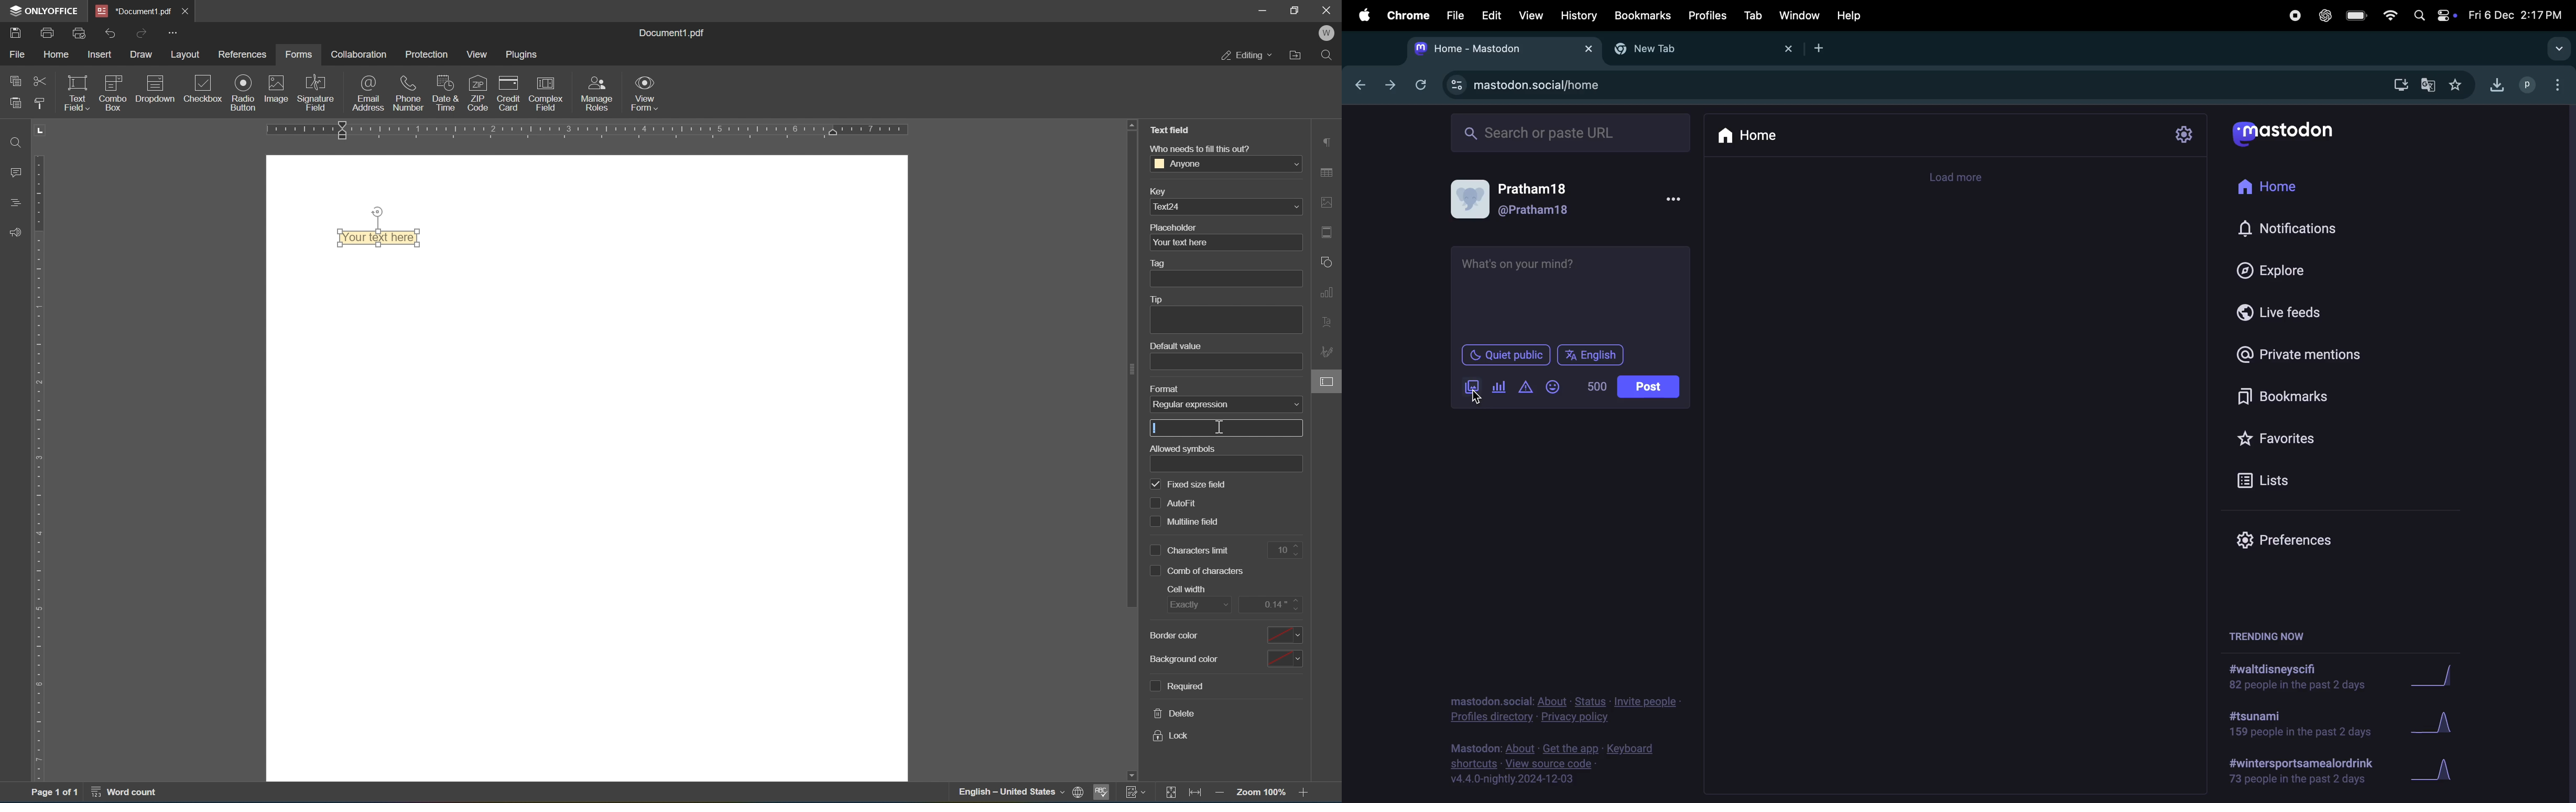 The width and height of the screenshot is (2576, 812). What do you see at coordinates (1800, 17) in the screenshot?
I see `window` at bounding box center [1800, 17].